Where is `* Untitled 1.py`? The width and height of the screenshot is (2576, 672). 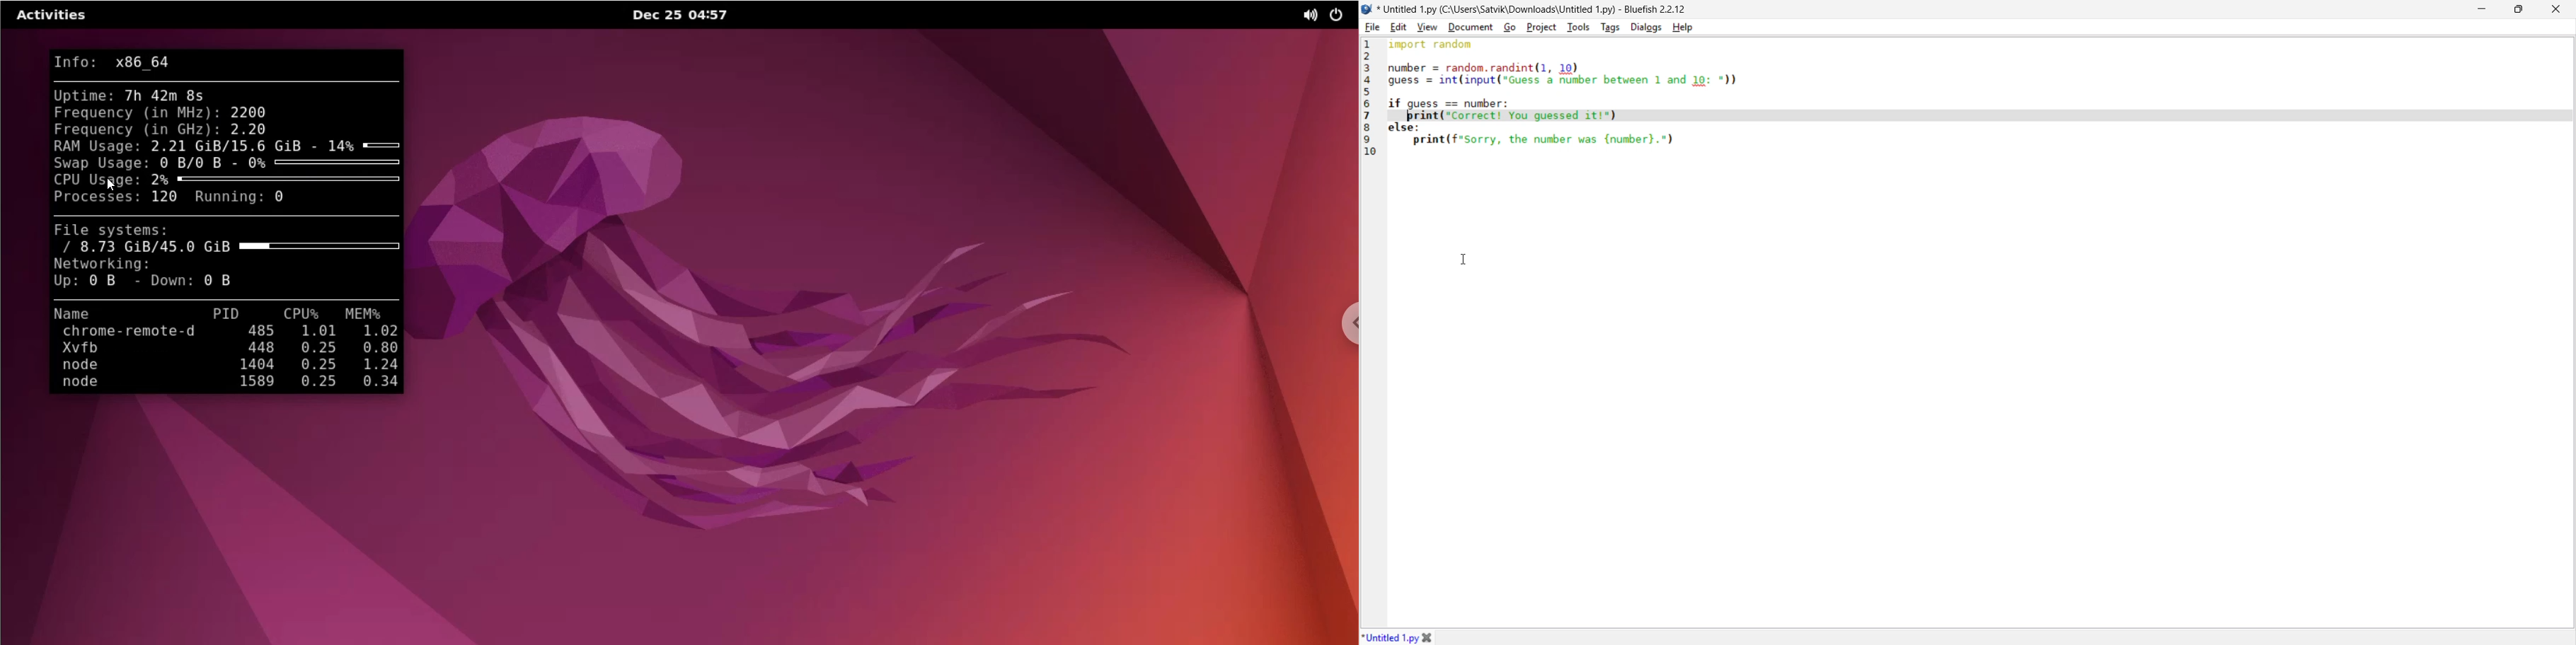 * Untitled 1.py is located at coordinates (1390, 636).